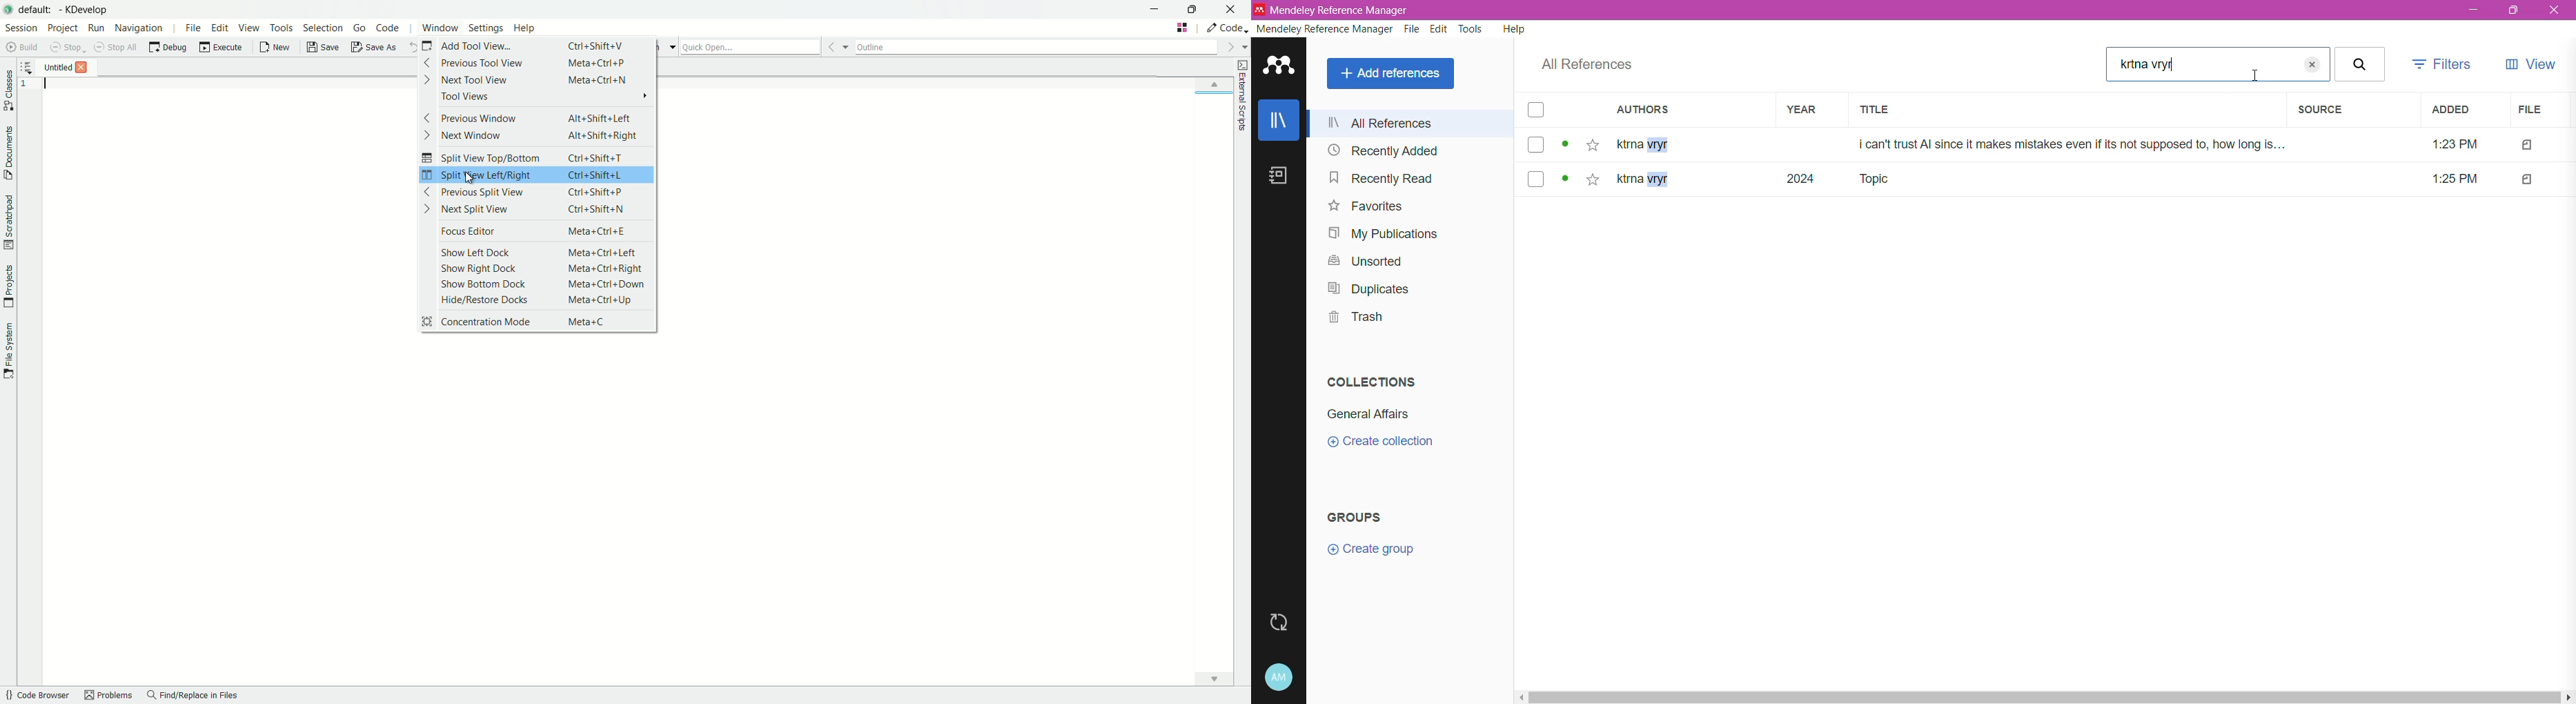 Image resolution: width=2576 pixels, height=728 pixels. What do you see at coordinates (2258, 76) in the screenshot?
I see `Cursor` at bounding box center [2258, 76].